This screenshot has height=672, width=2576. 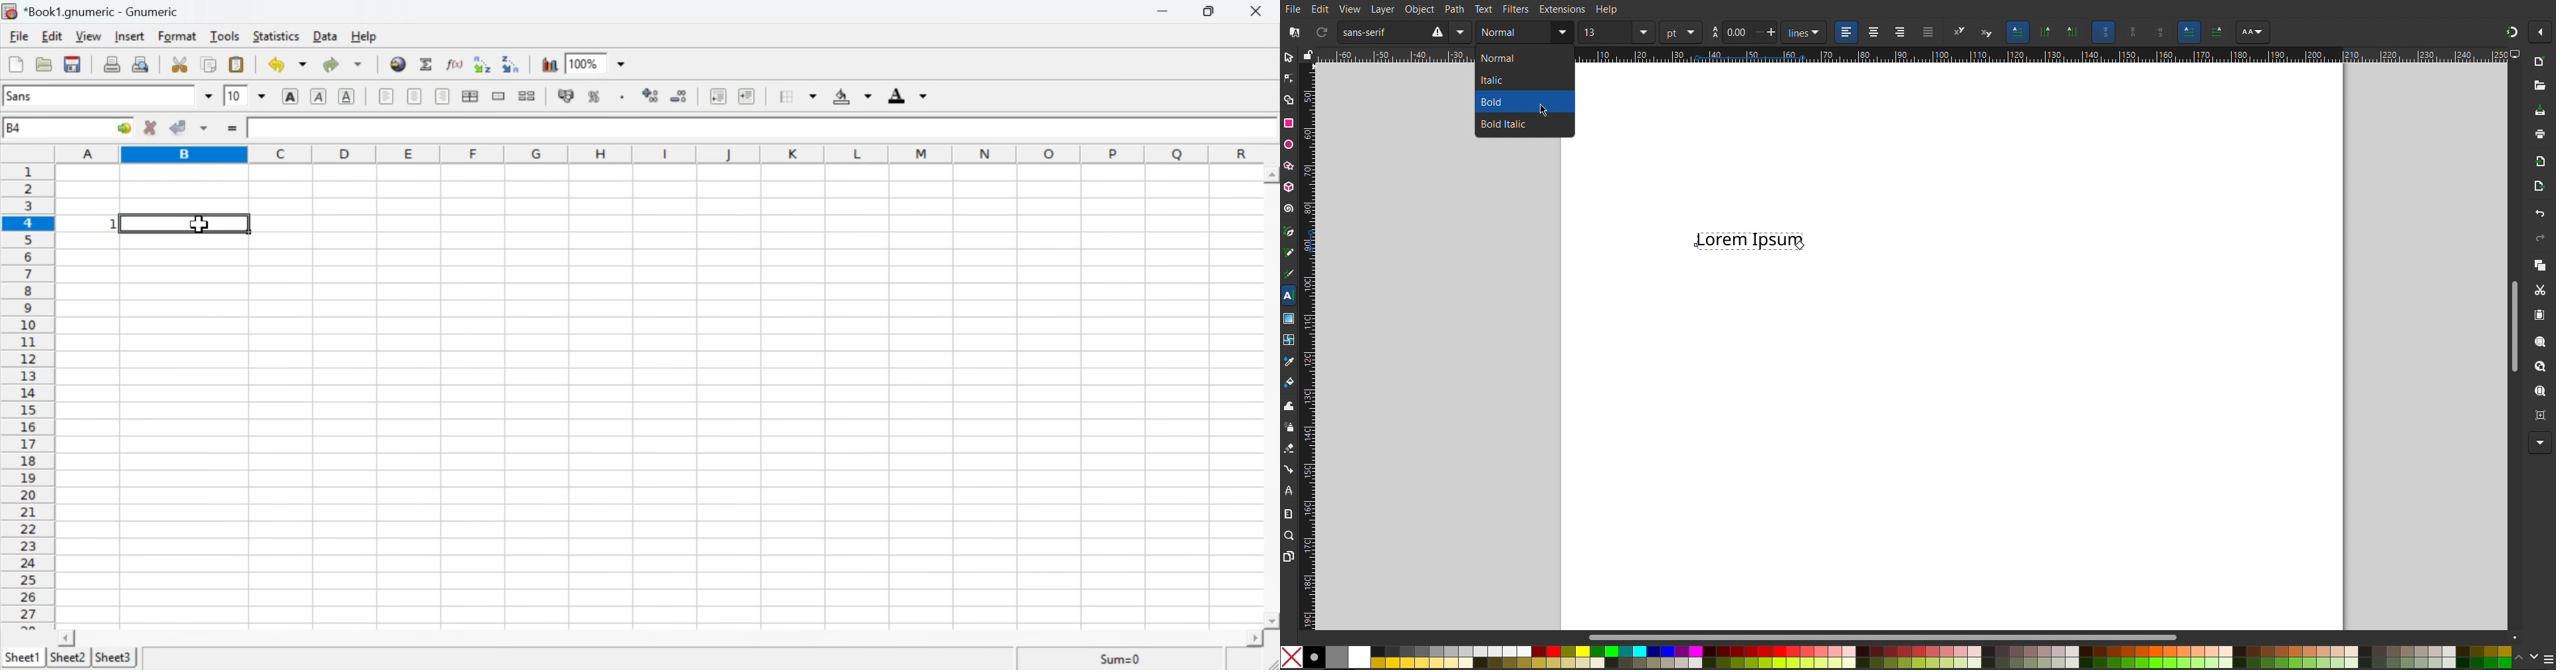 I want to click on Font size, so click(x=1616, y=33).